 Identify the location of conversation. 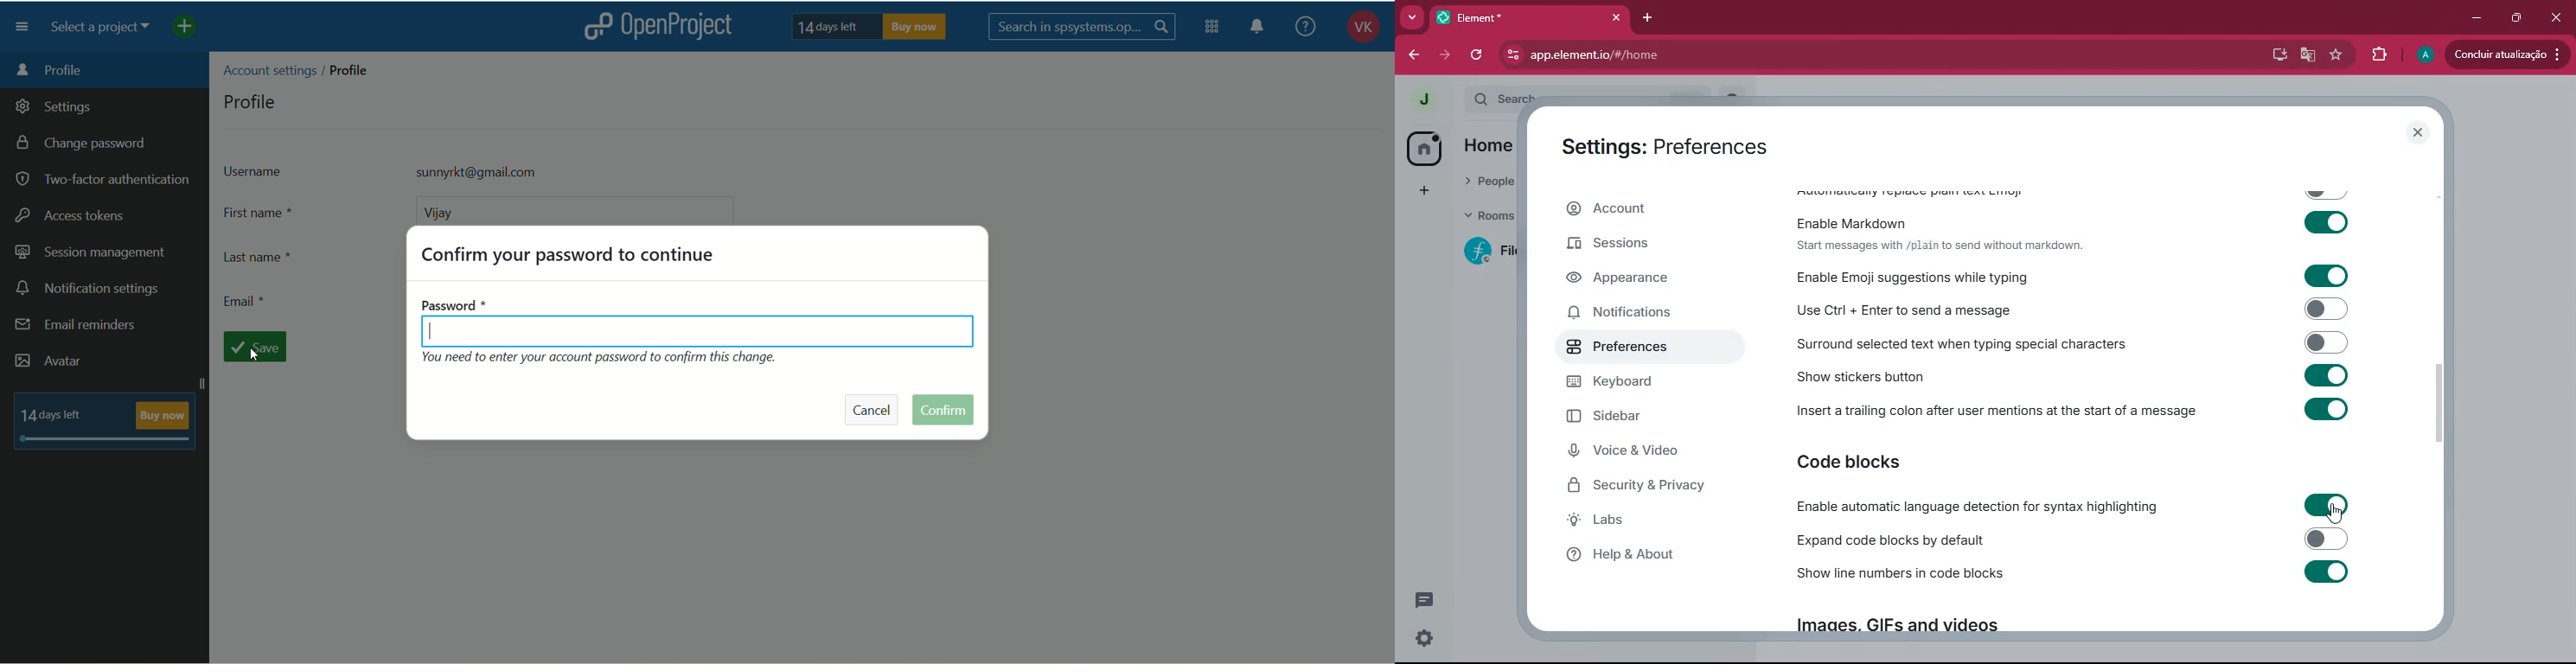
(1422, 600).